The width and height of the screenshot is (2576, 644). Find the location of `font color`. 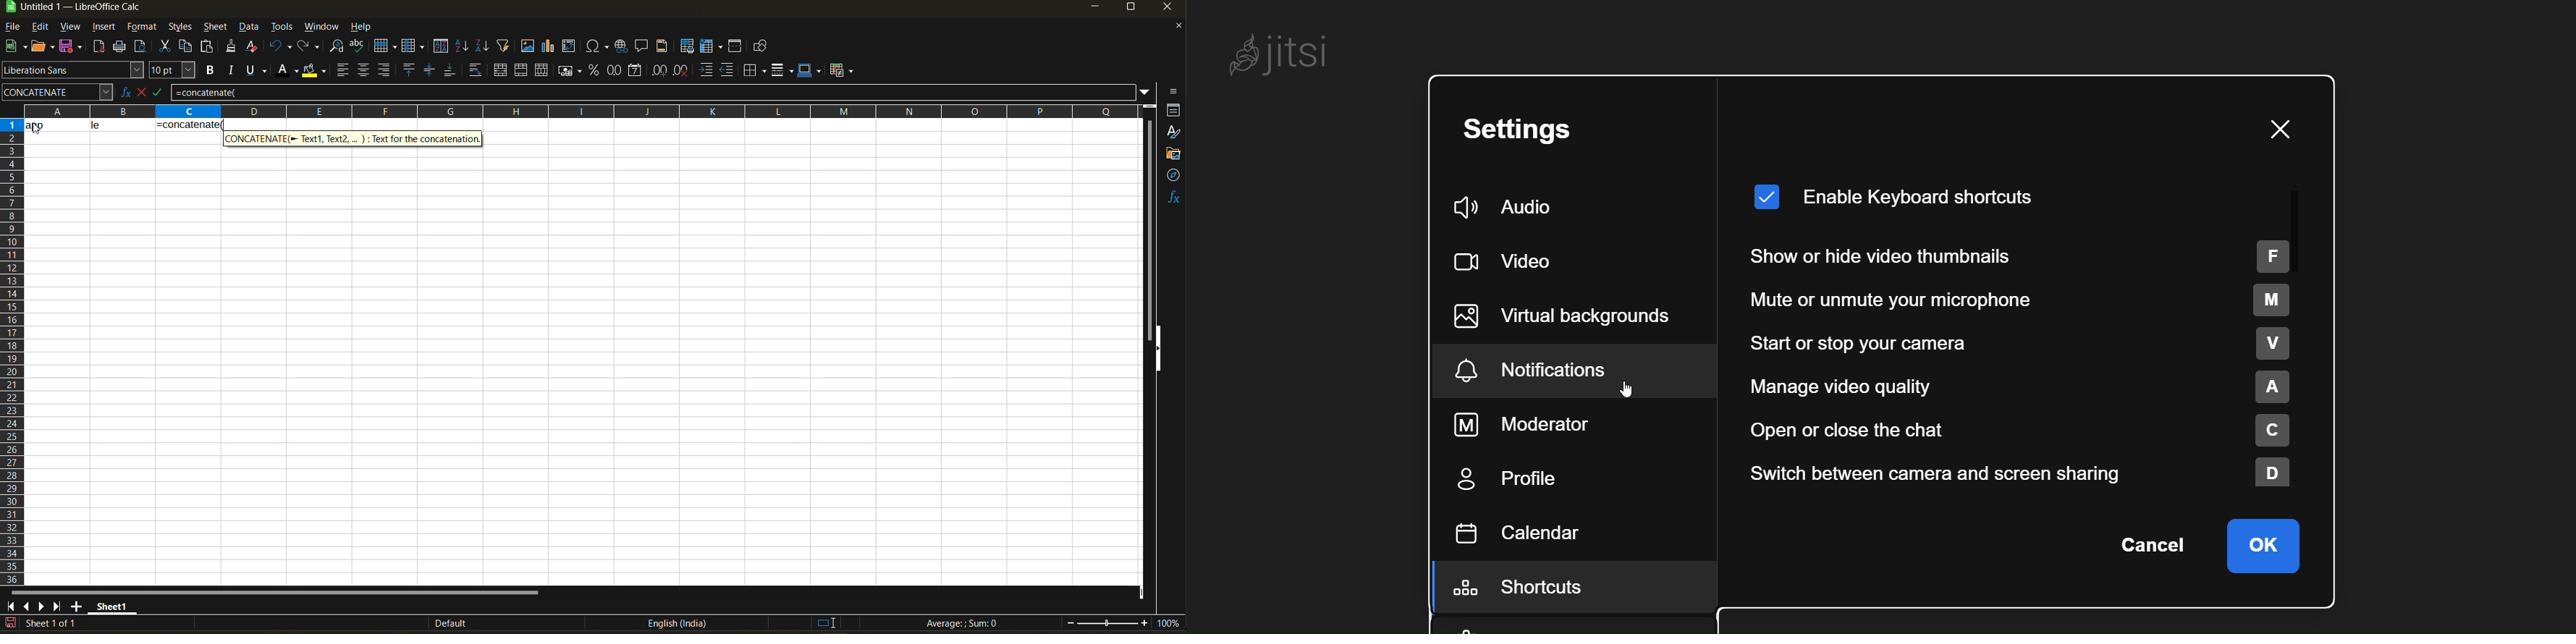

font color is located at coordinates (290, 69).